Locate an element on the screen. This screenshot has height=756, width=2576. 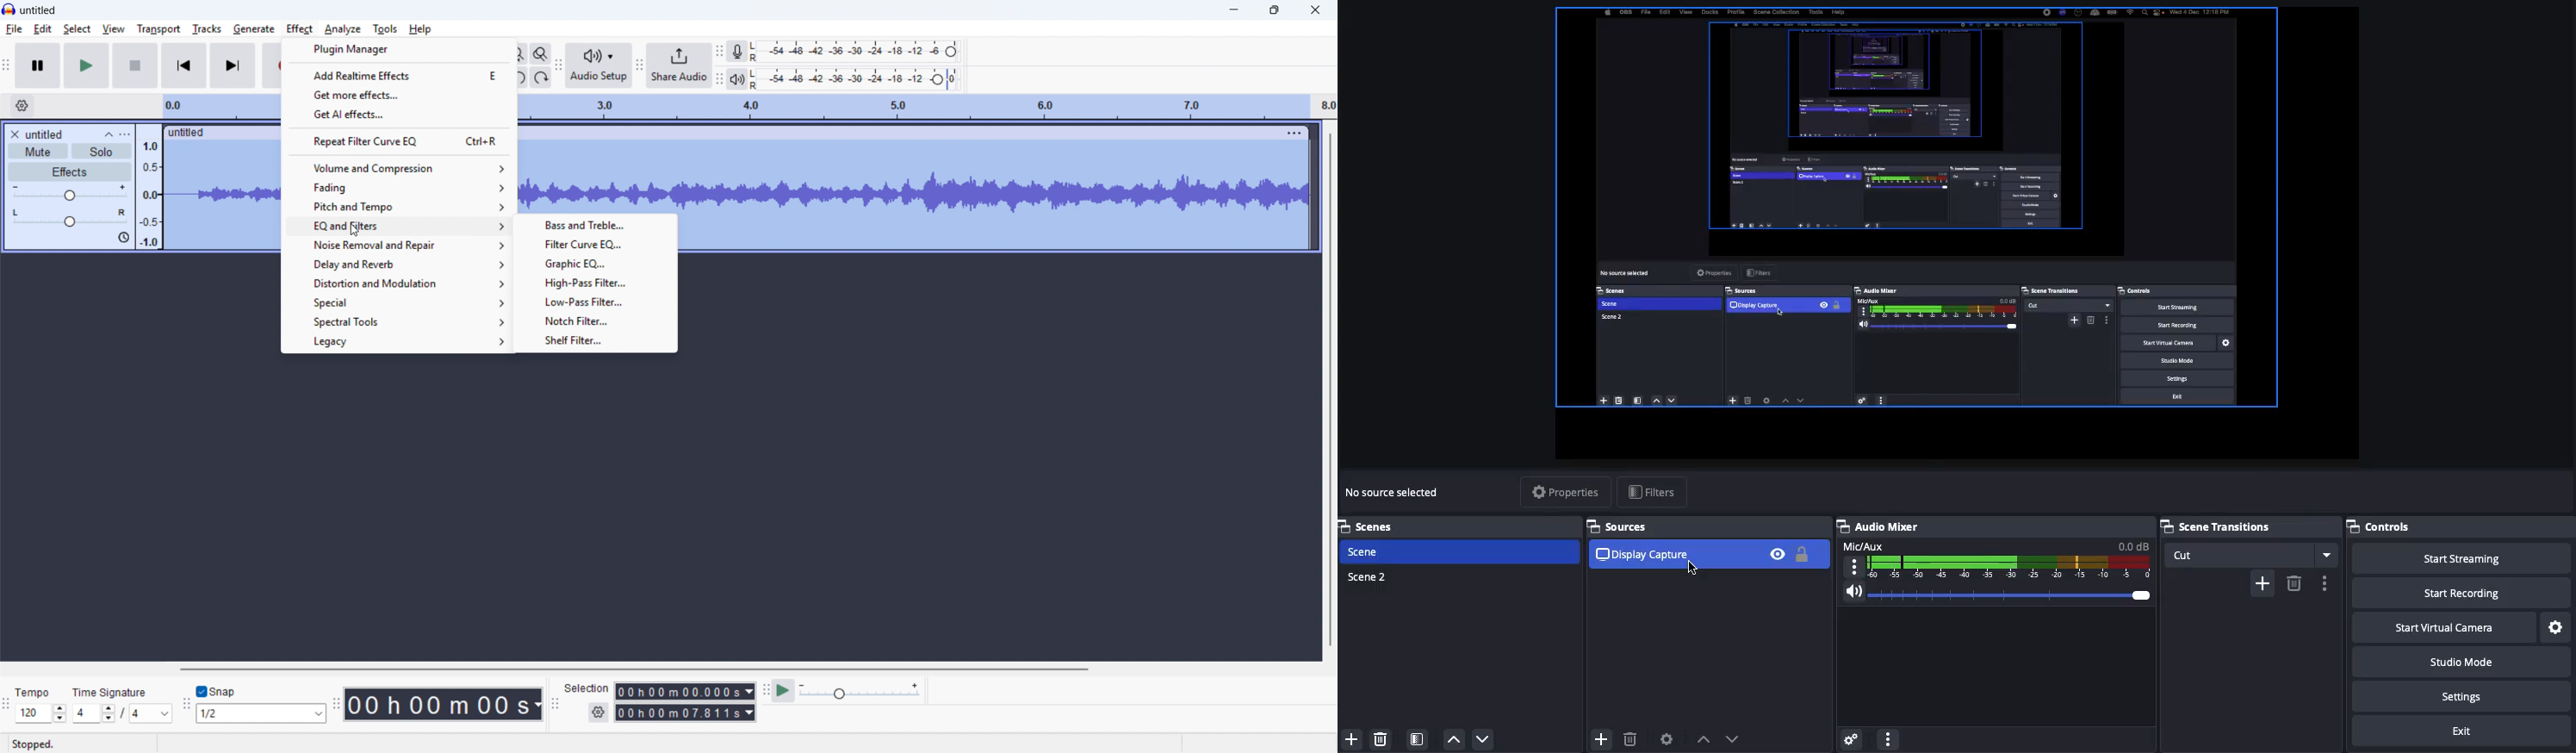
transport toolbar is located at coordinates (6, 68).